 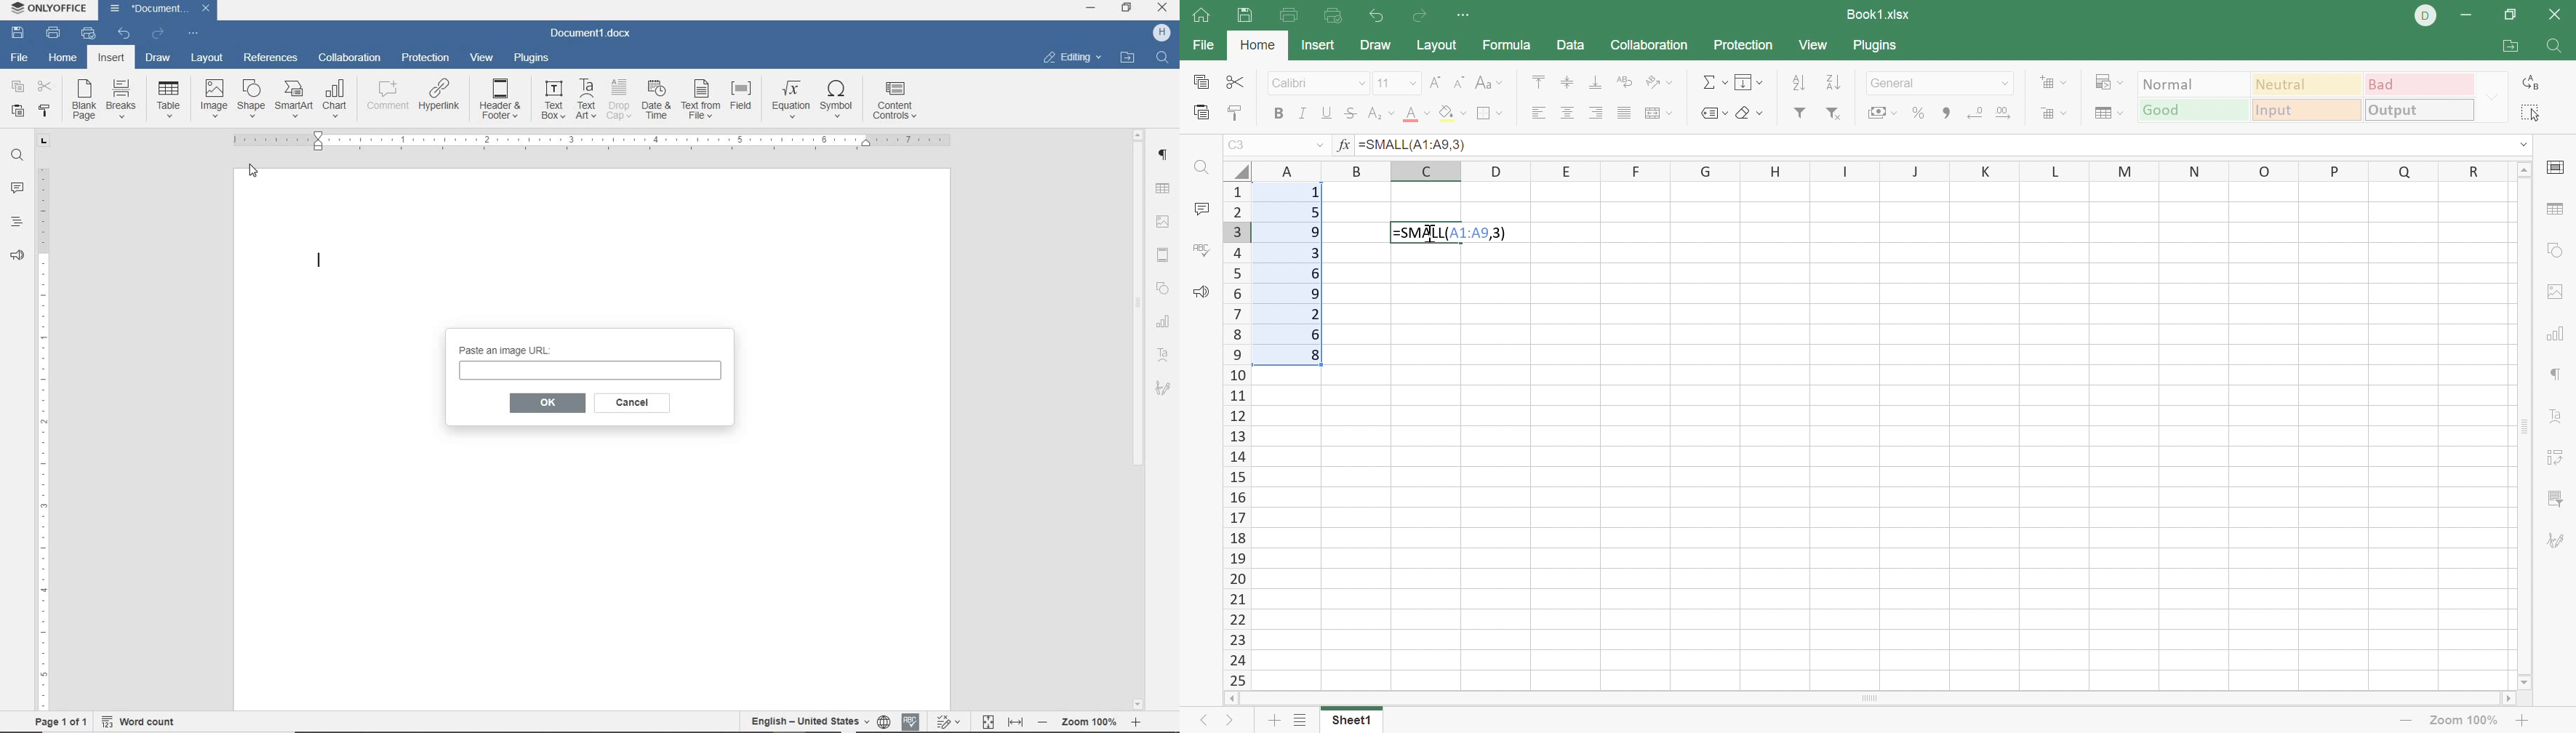 I want to click on File, so click(x=20, y=57).